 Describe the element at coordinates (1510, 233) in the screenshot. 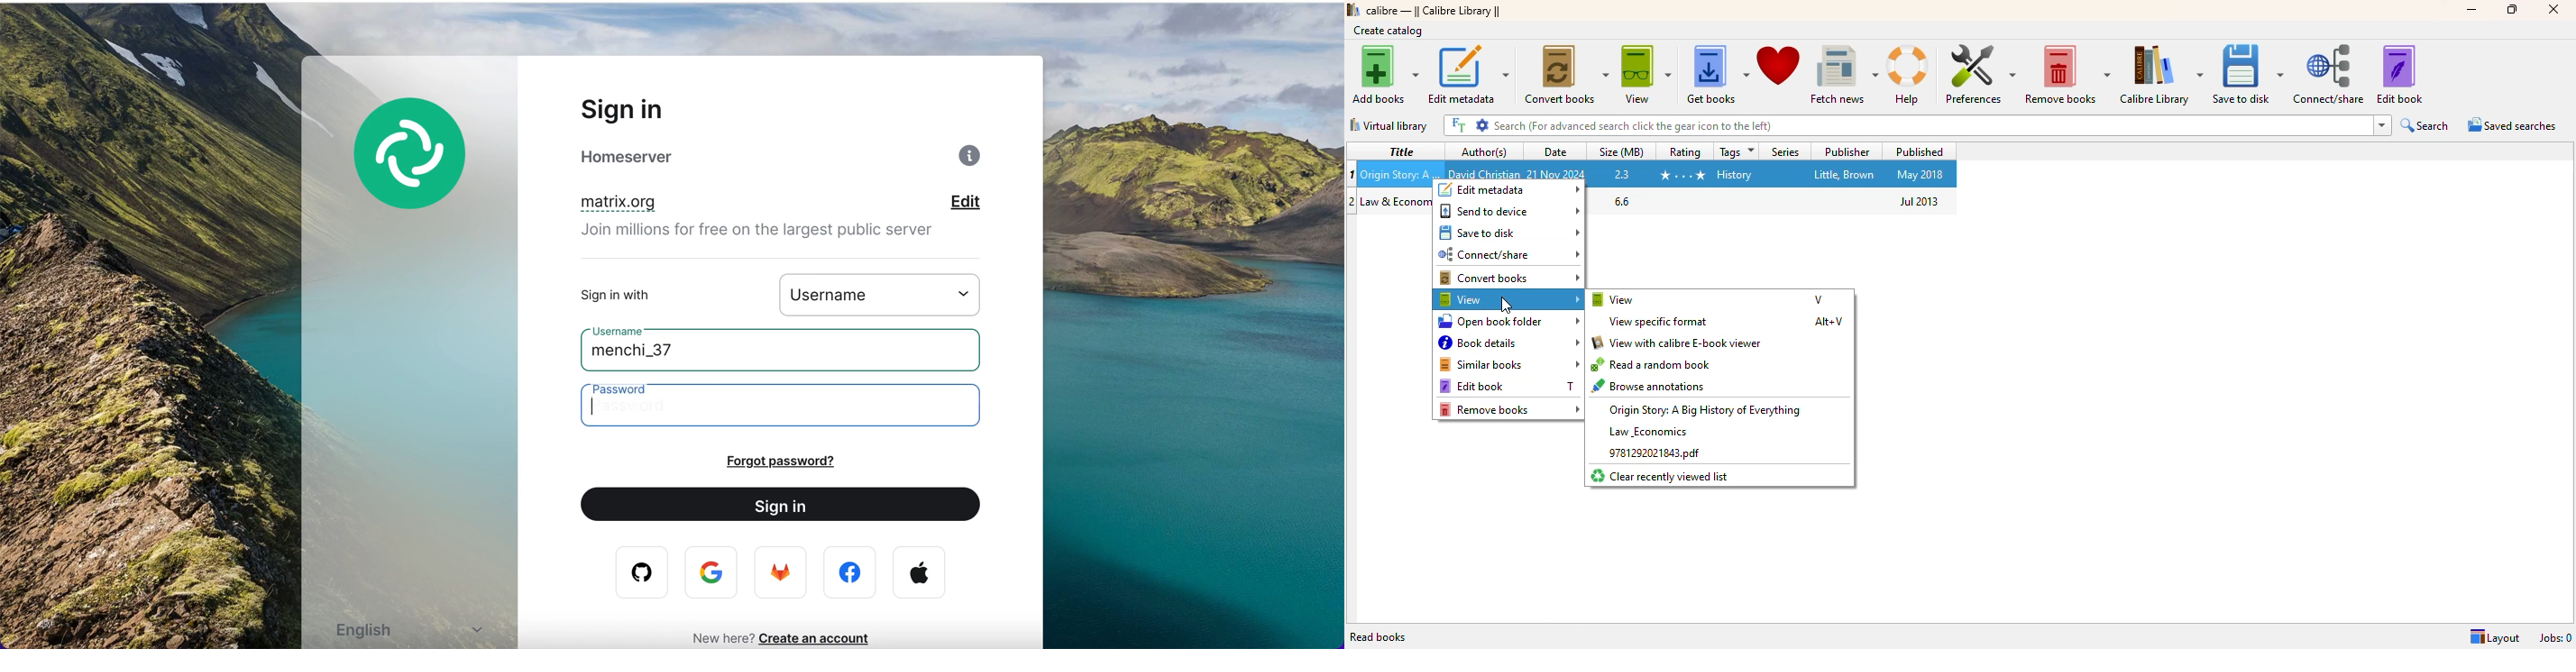

I see `save to disk` at that location.